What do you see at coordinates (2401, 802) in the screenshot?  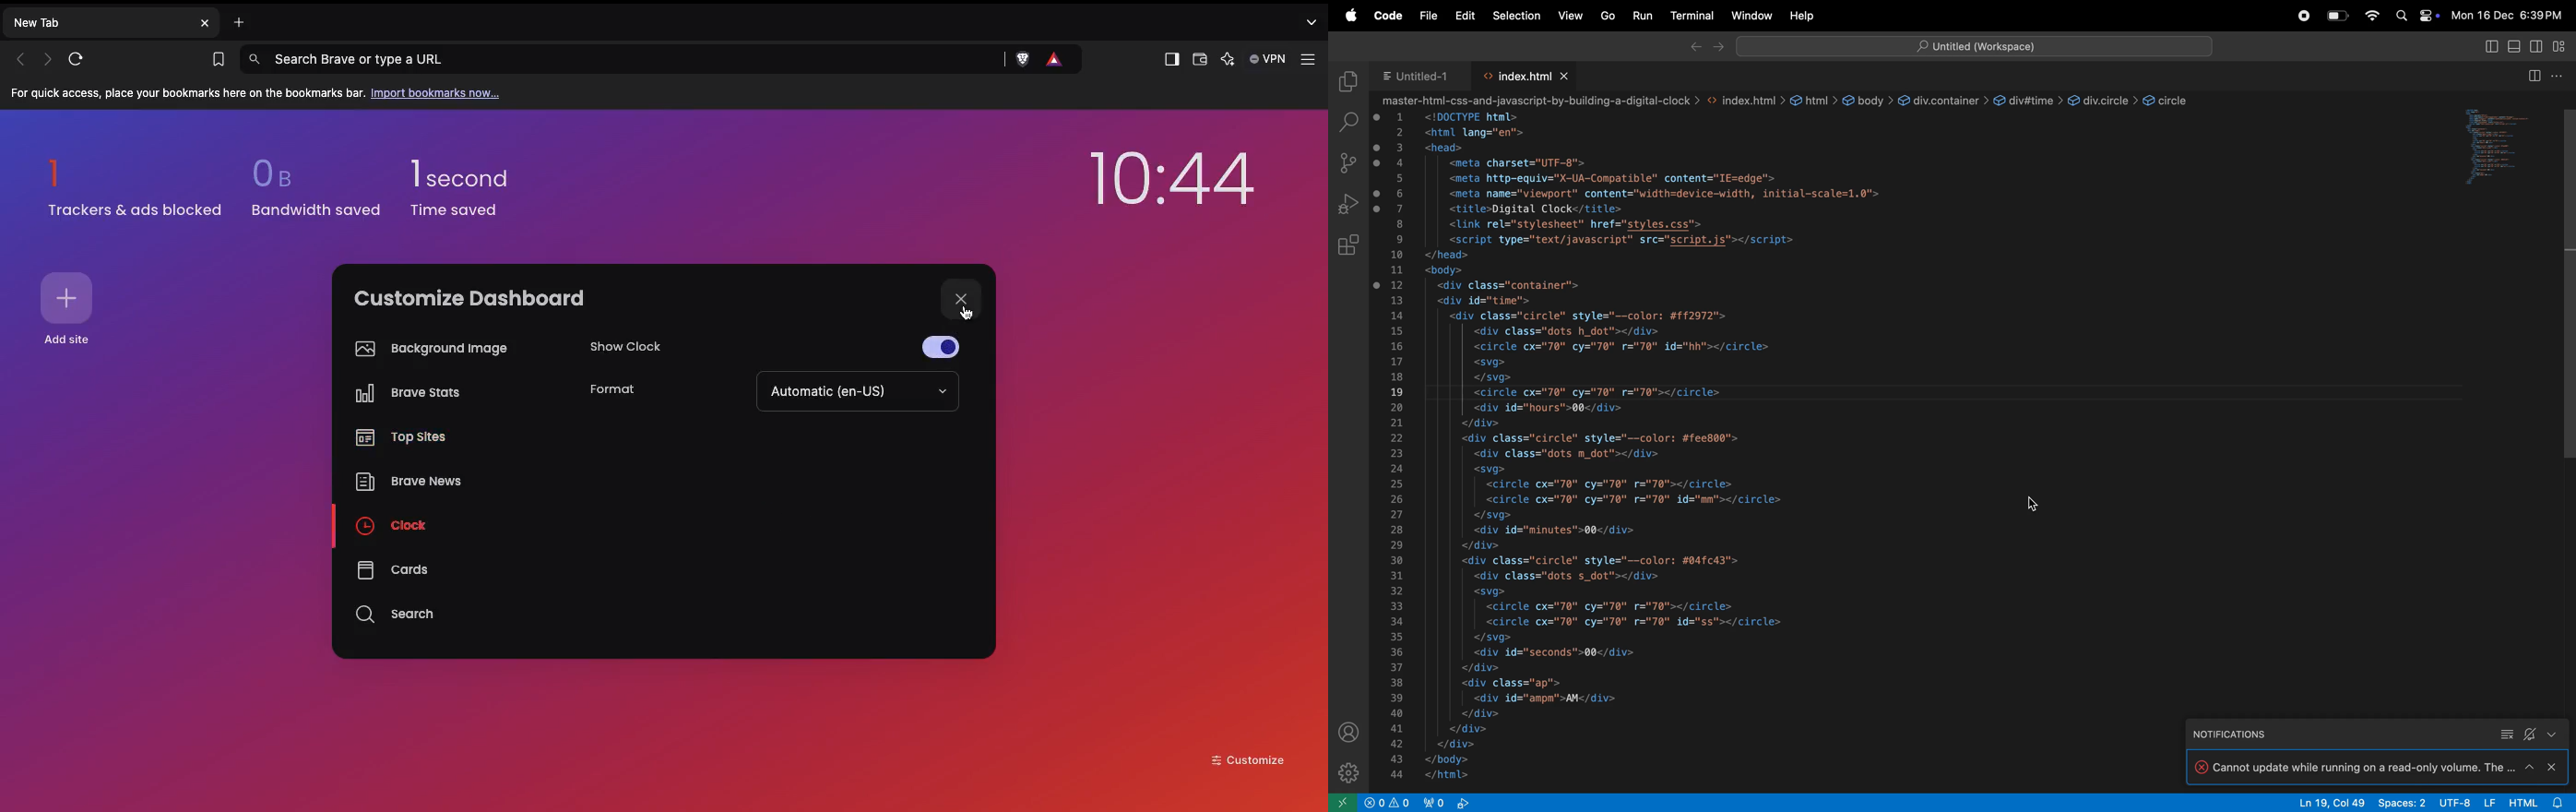 I see `space 2` at bounding box center [2401, 802].